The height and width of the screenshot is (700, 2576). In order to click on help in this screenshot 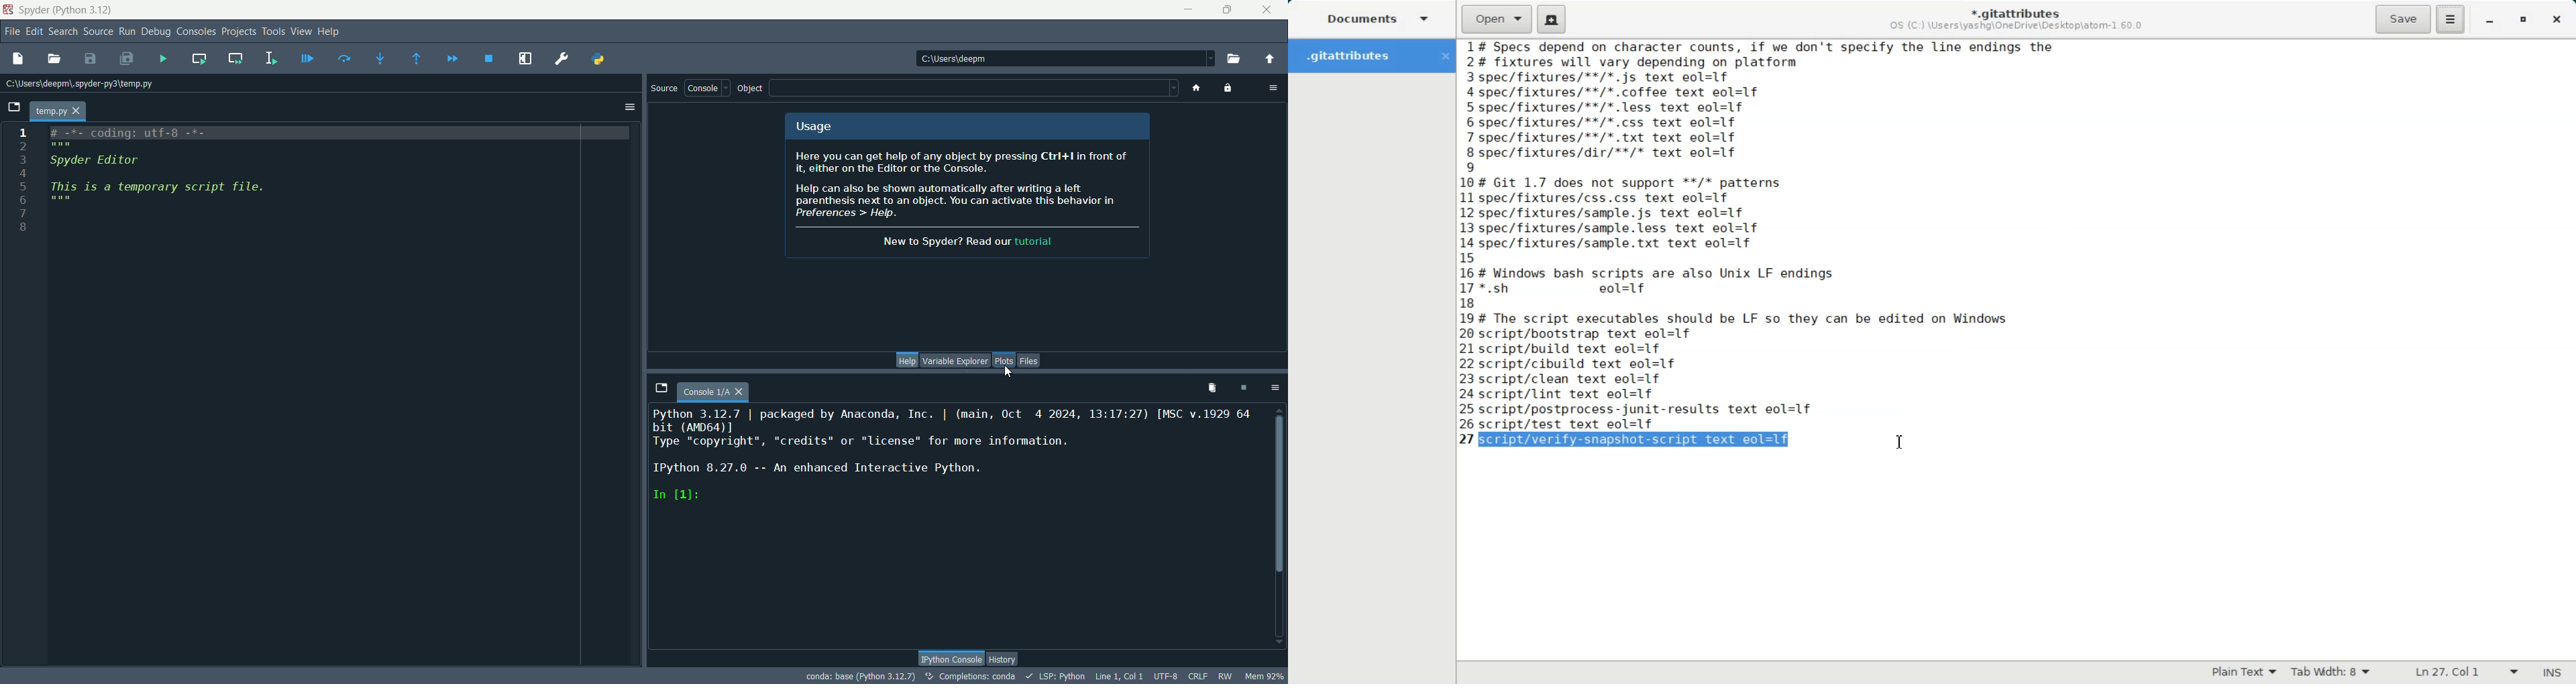, I will do `click(907, 360)`.